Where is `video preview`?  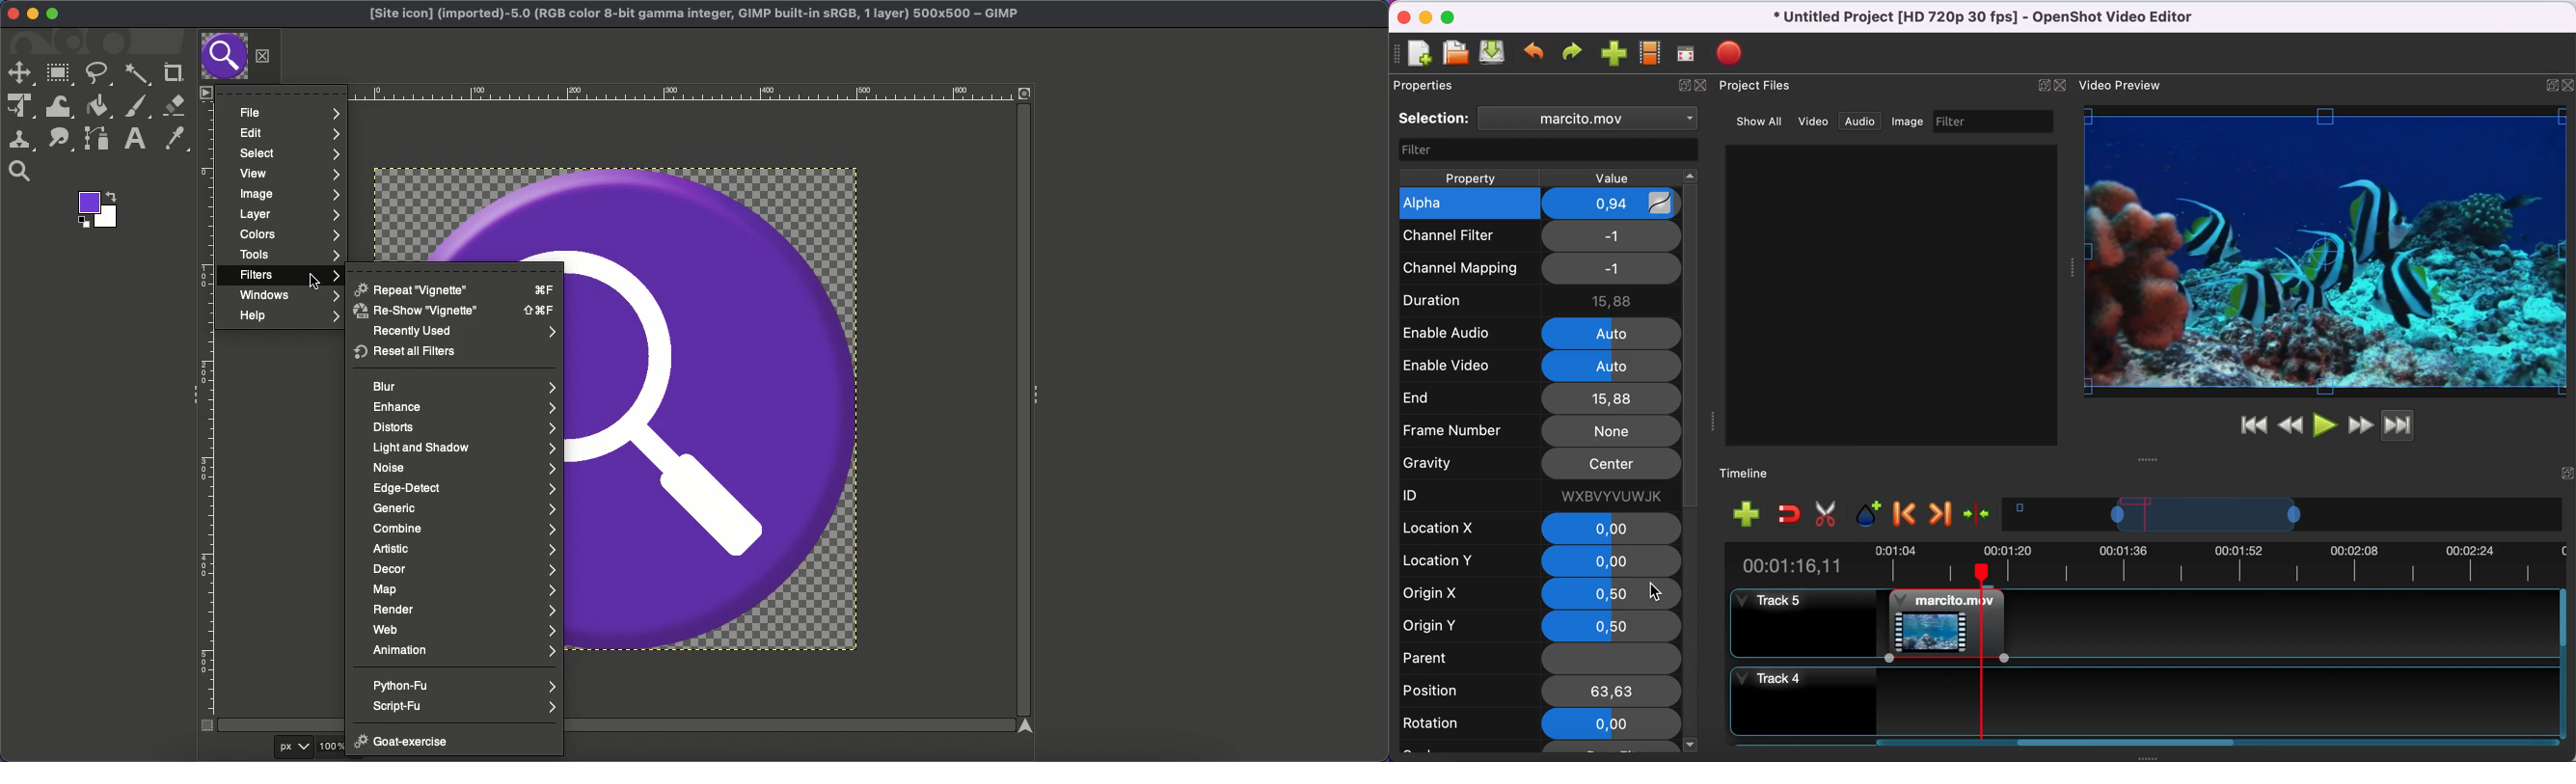 video preview is located at coordinates (2326, 252).